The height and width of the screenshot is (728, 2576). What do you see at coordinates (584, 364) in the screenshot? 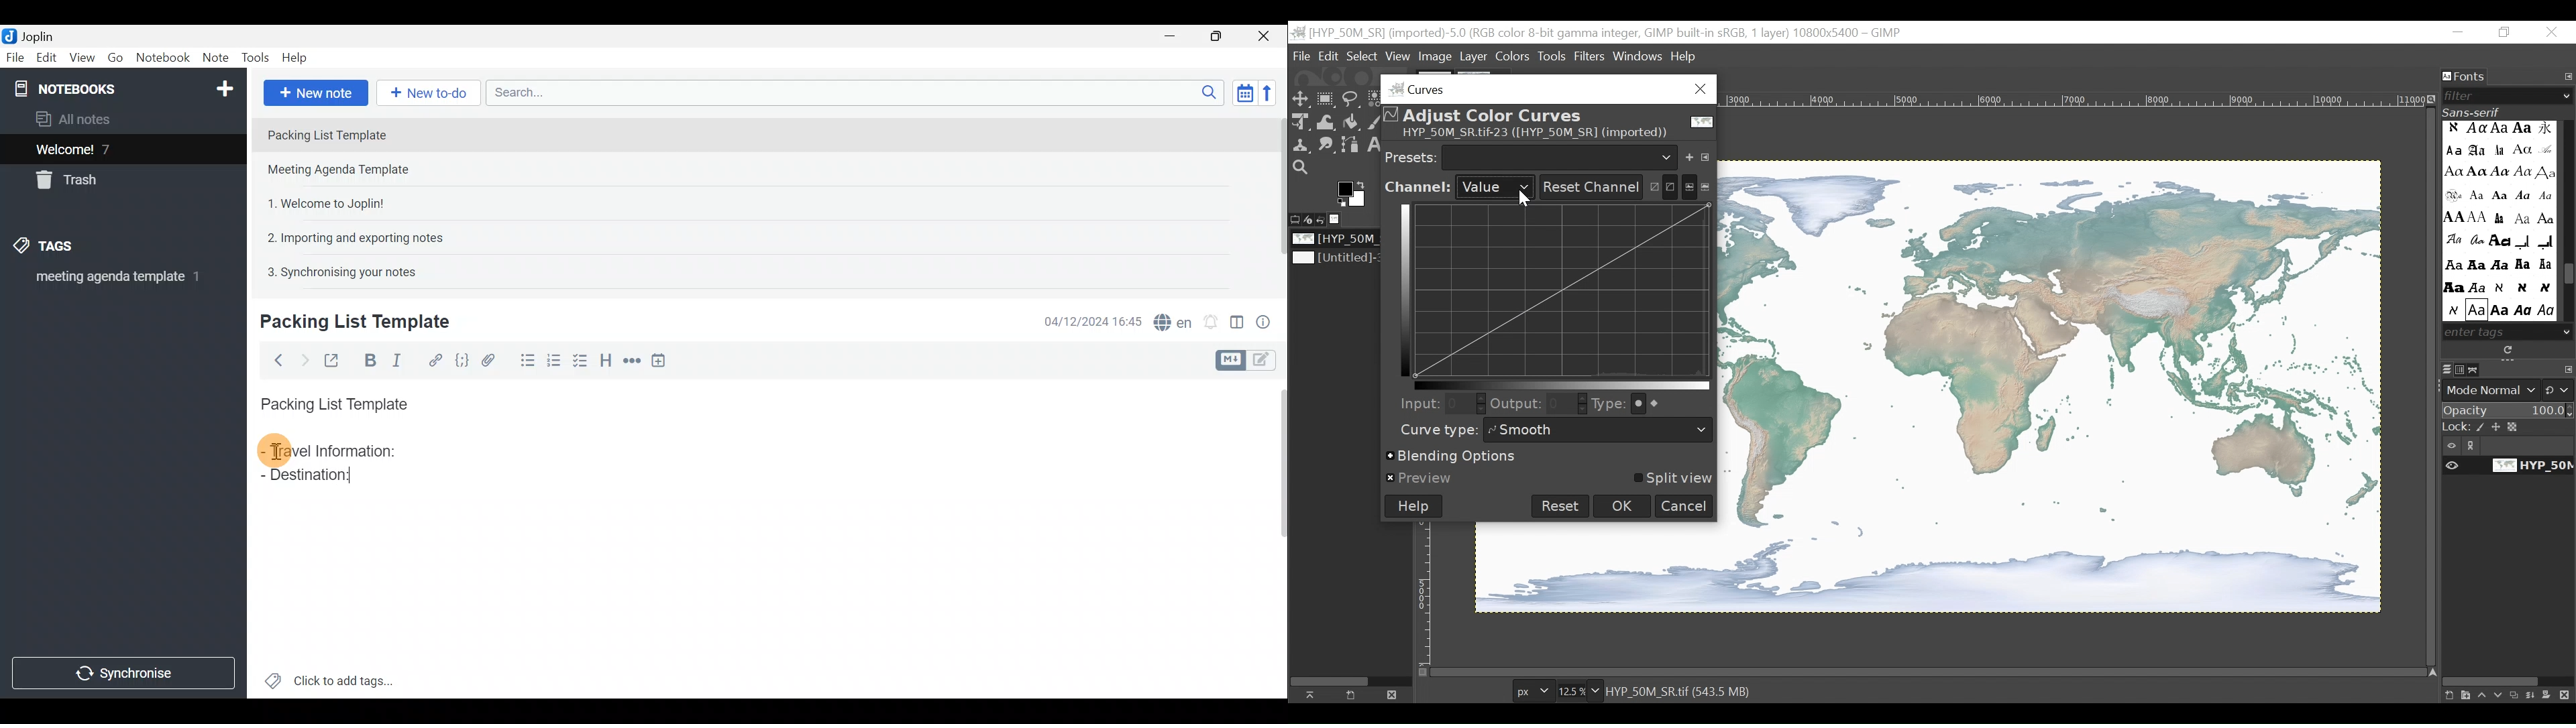
I see `Checkbox` at bounding box center [584, 364].